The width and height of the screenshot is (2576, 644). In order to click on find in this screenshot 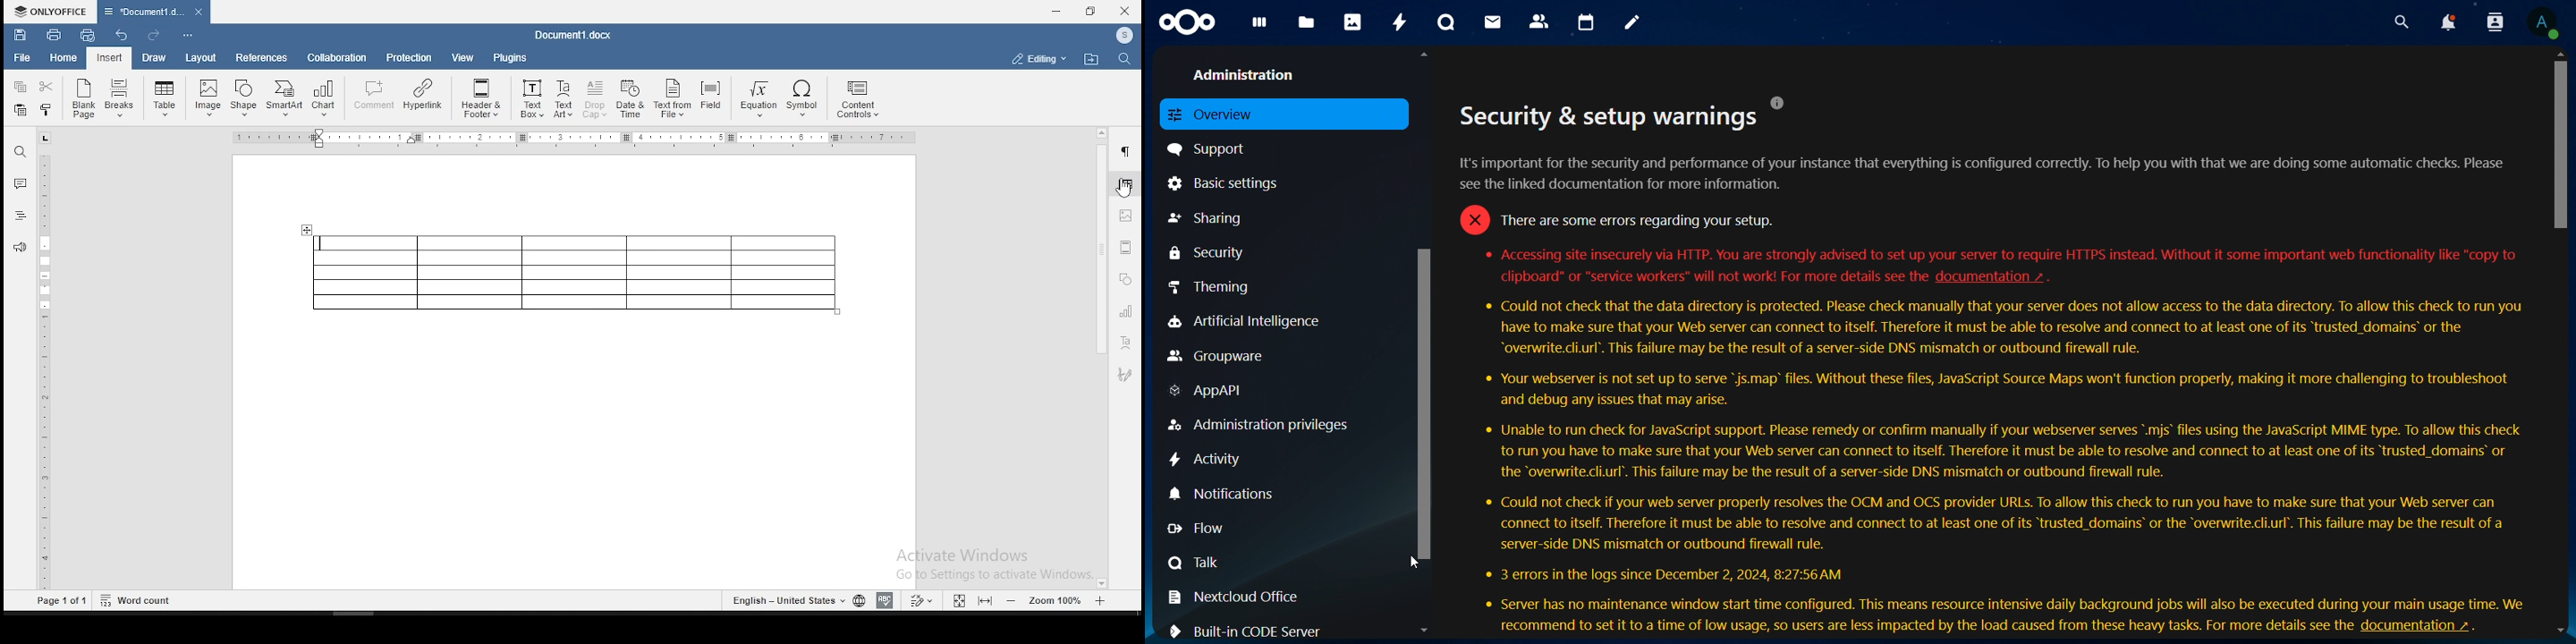, I will do `click(1123, 60)`.